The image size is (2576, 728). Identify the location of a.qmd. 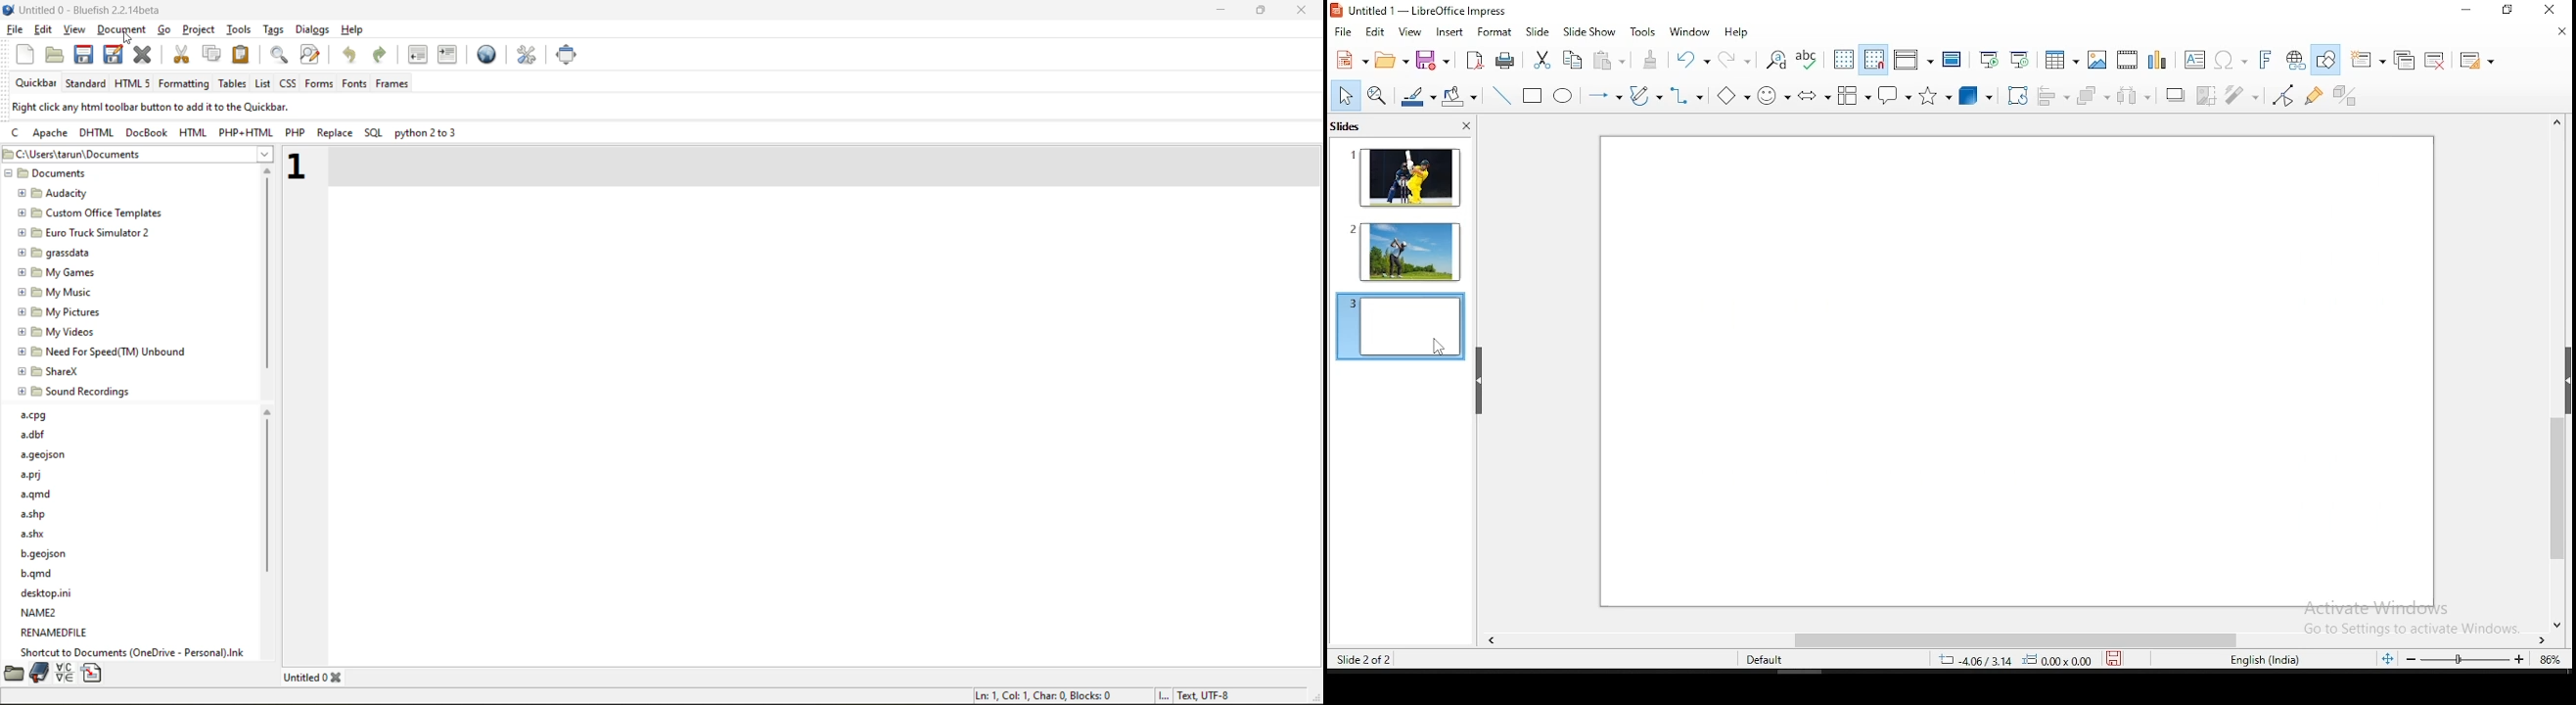
(39, 496).